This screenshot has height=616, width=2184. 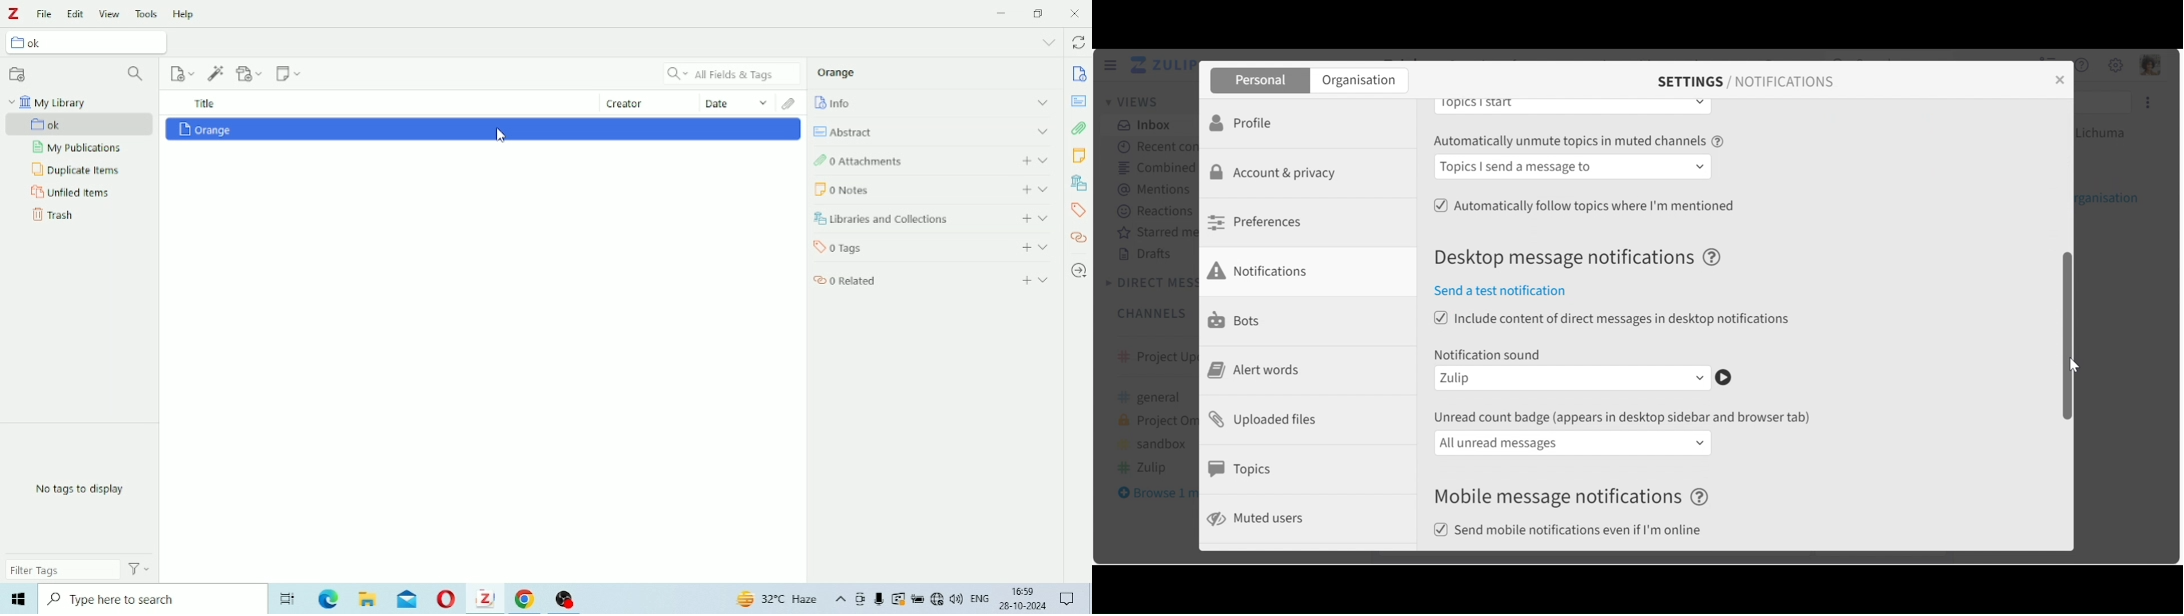 What do you see at coordinates (732, 74) in the screenshot?
I see `All Fields & Tags` at bounding box center [732, 74].